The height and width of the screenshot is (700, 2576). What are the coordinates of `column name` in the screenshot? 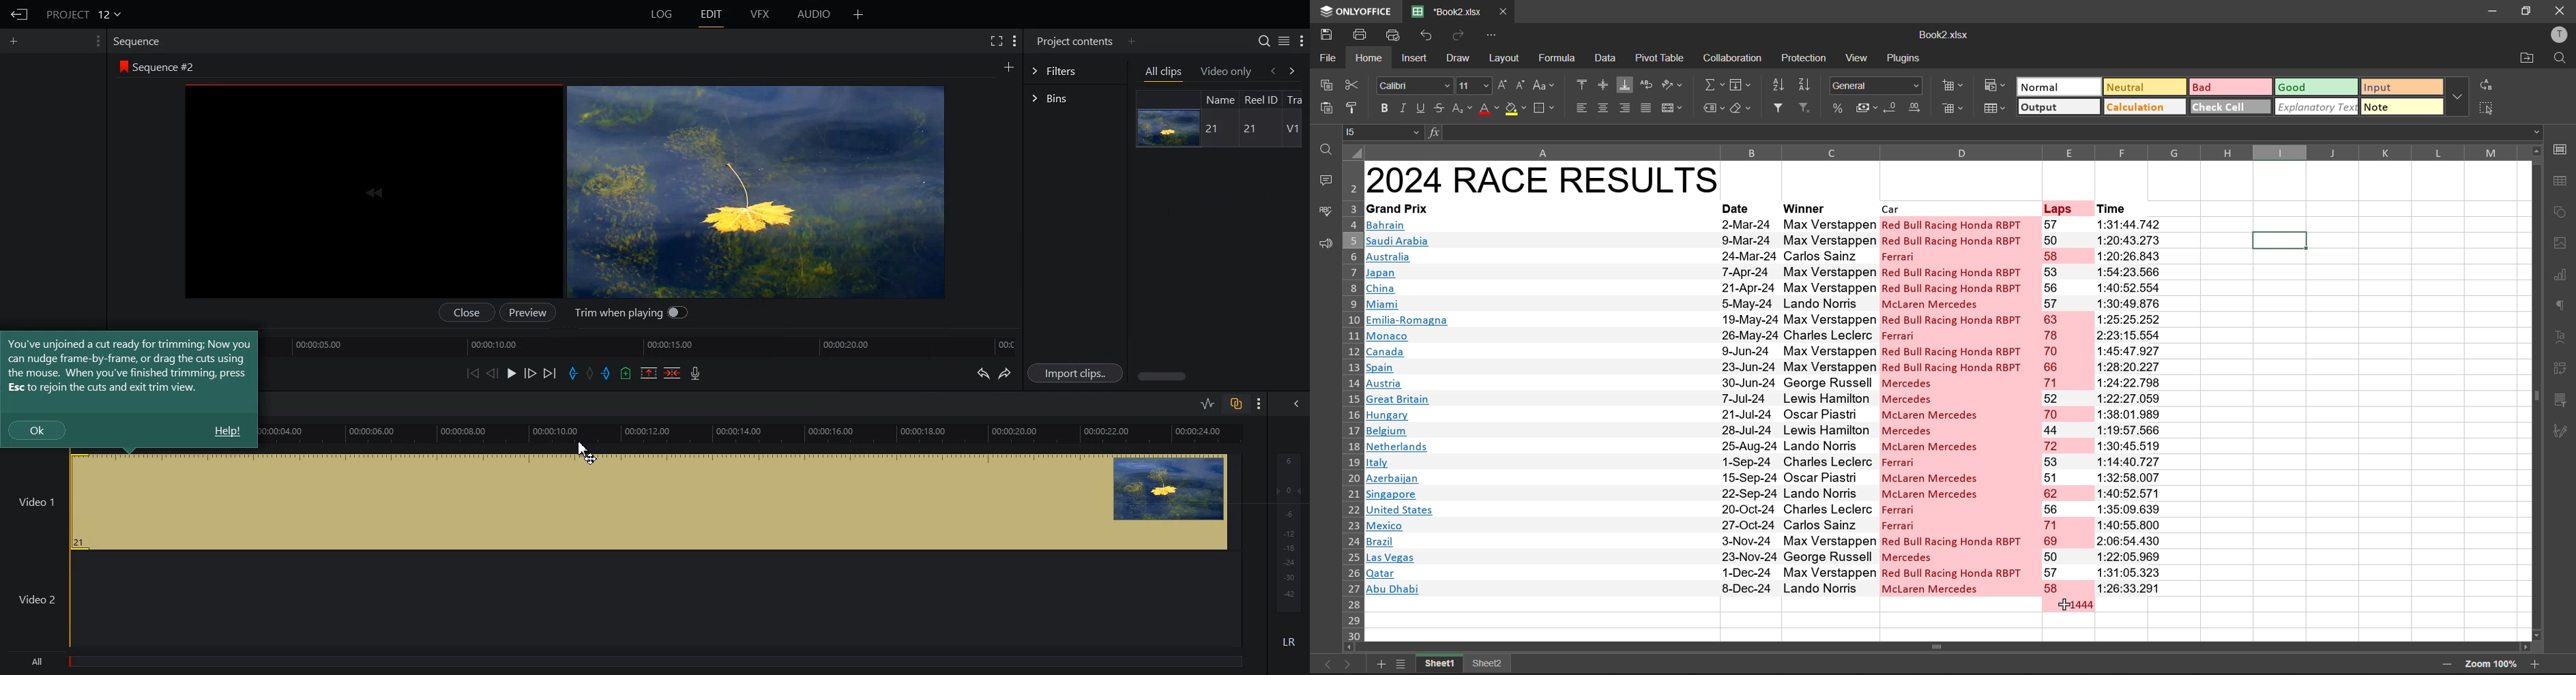 It's located at (1939, 152).